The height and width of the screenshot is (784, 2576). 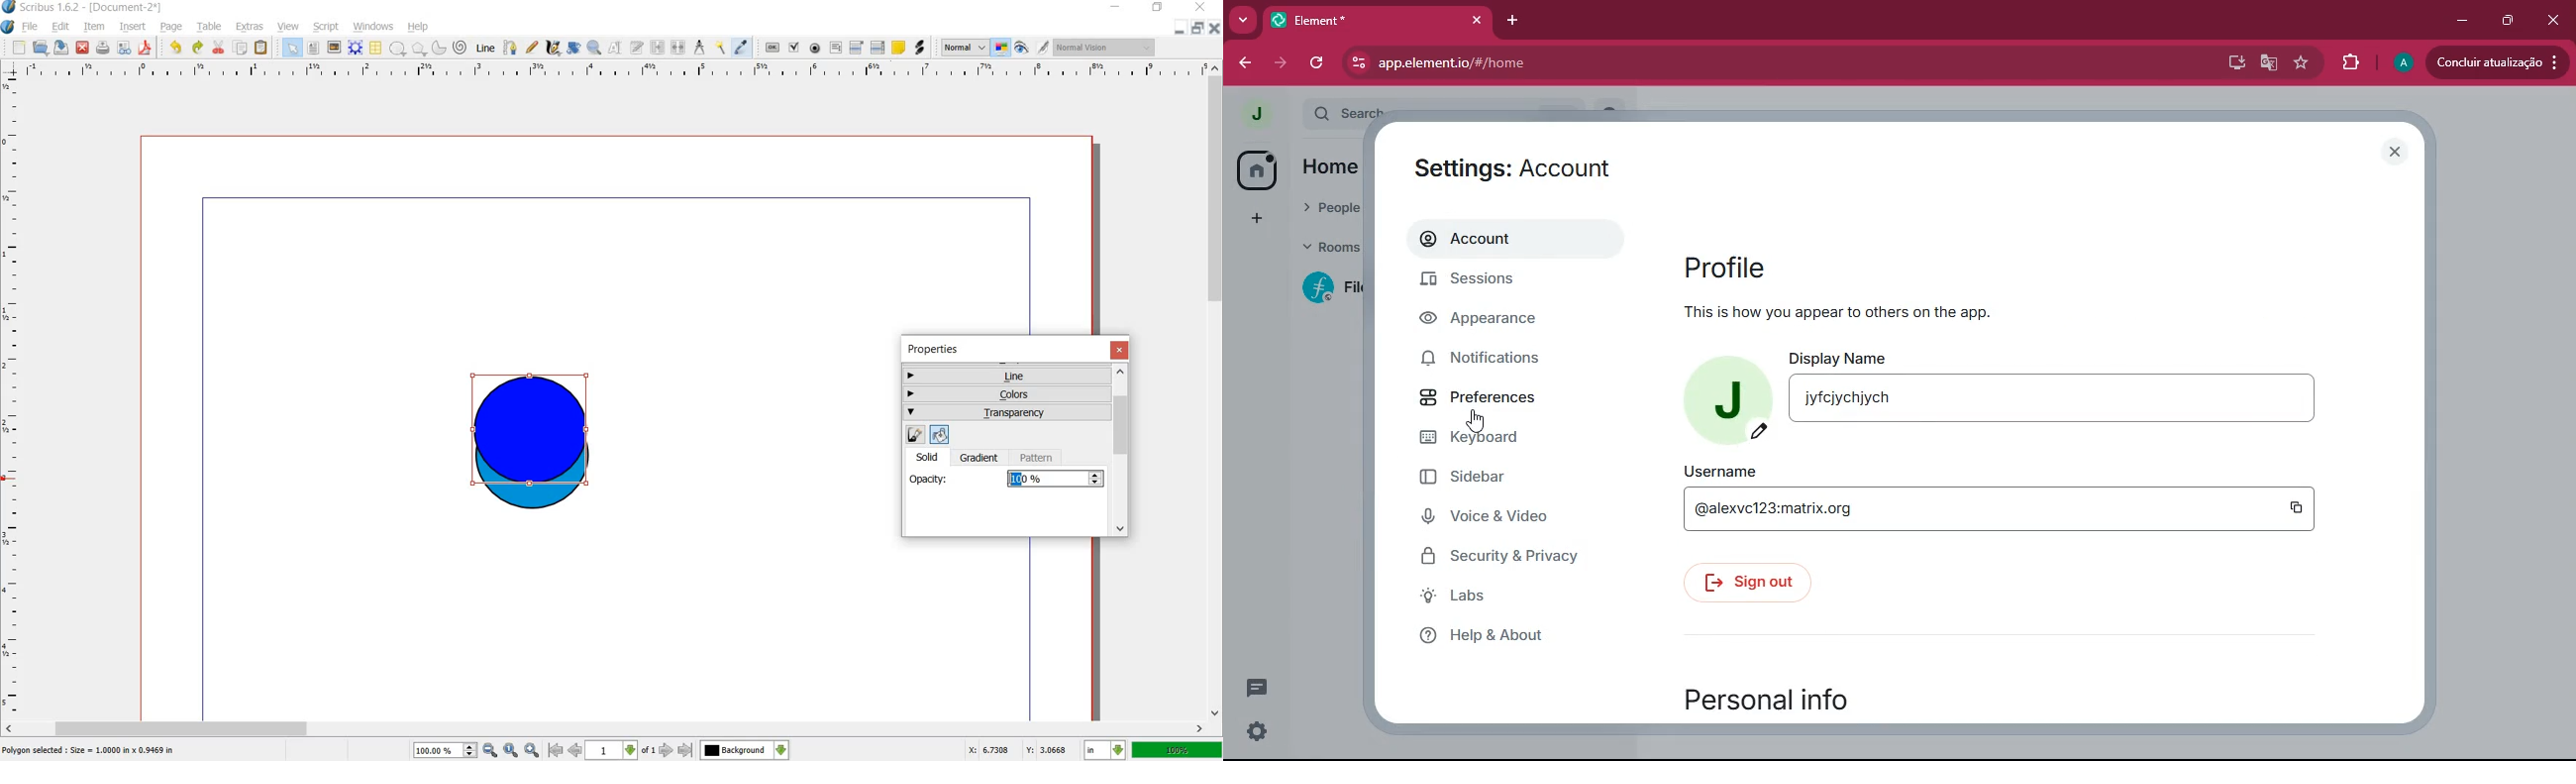 What do you see at coordinates (1122, 350) in the screenshot?
I see `close` at bounding box center [1122, 350].